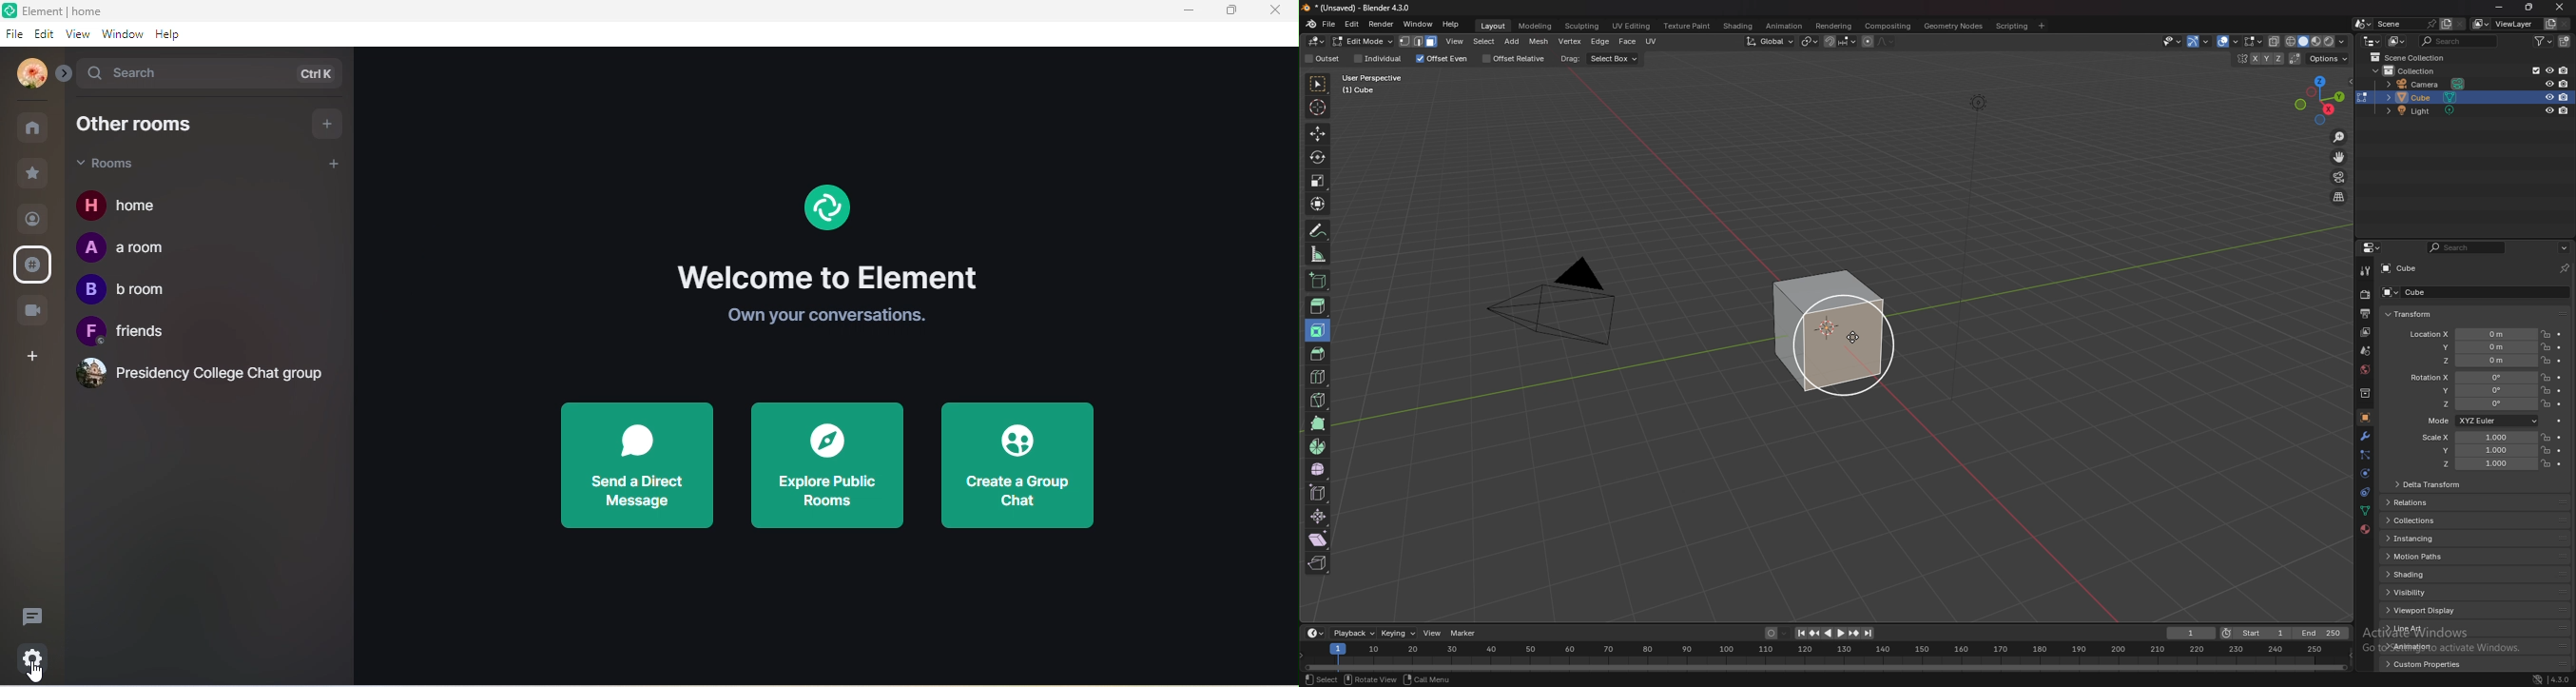 The image size is (2576, 700). Describe the element at coordinates (2366, 529) in the screenshot. I see `material` at that location.